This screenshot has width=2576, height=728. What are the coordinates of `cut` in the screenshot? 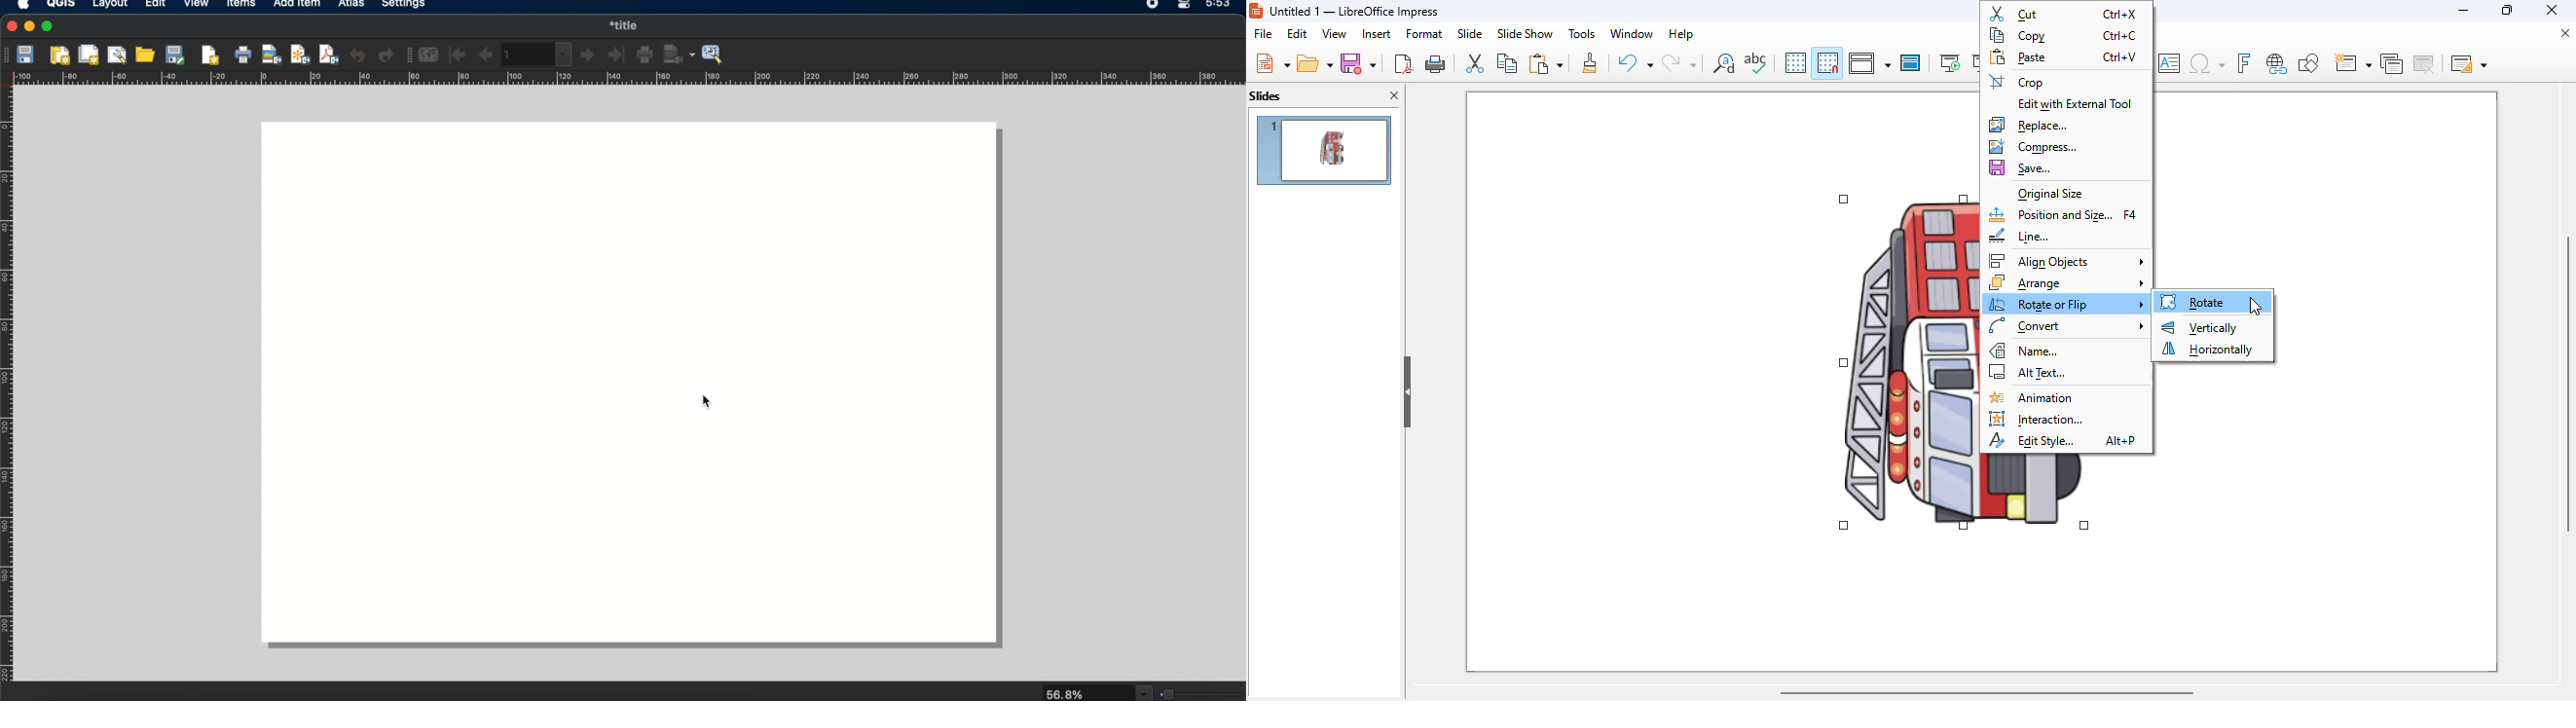 It's located at (1475, 63).